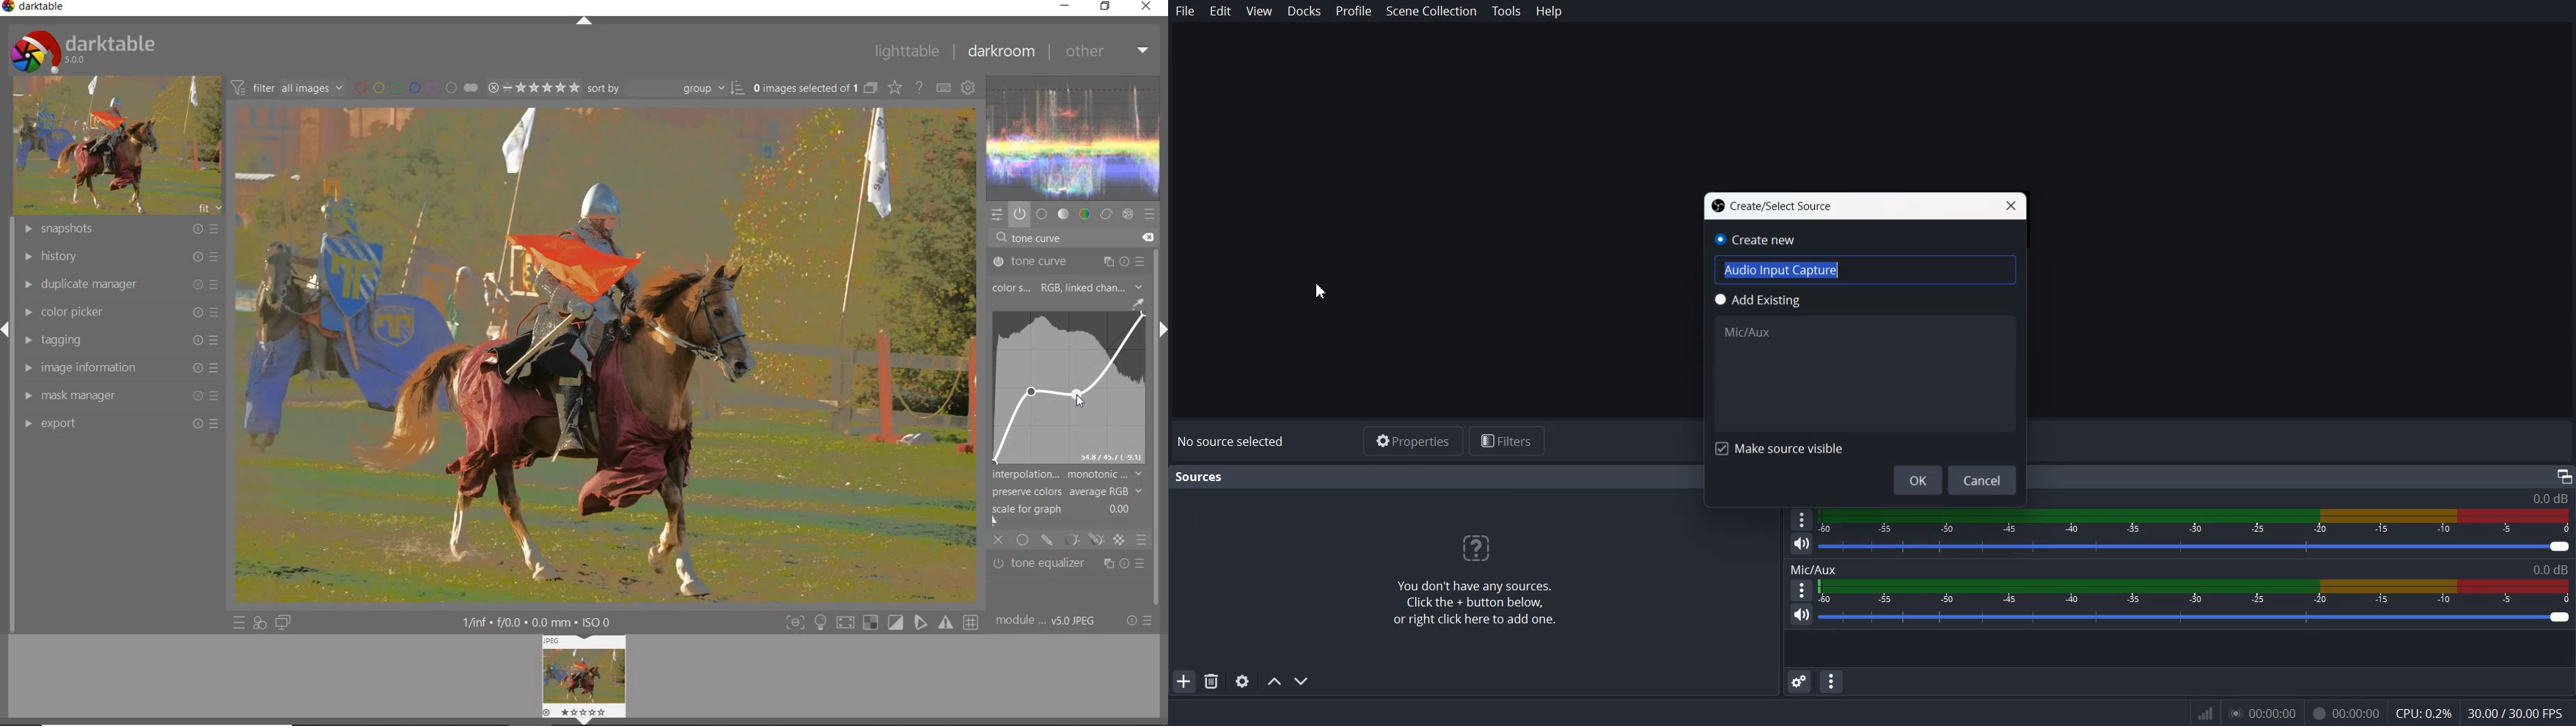 This screenshot has width=2576, height=728. Describe the element at coordinates (906, 52) in the screenshot. I see `lighttable` at that location.